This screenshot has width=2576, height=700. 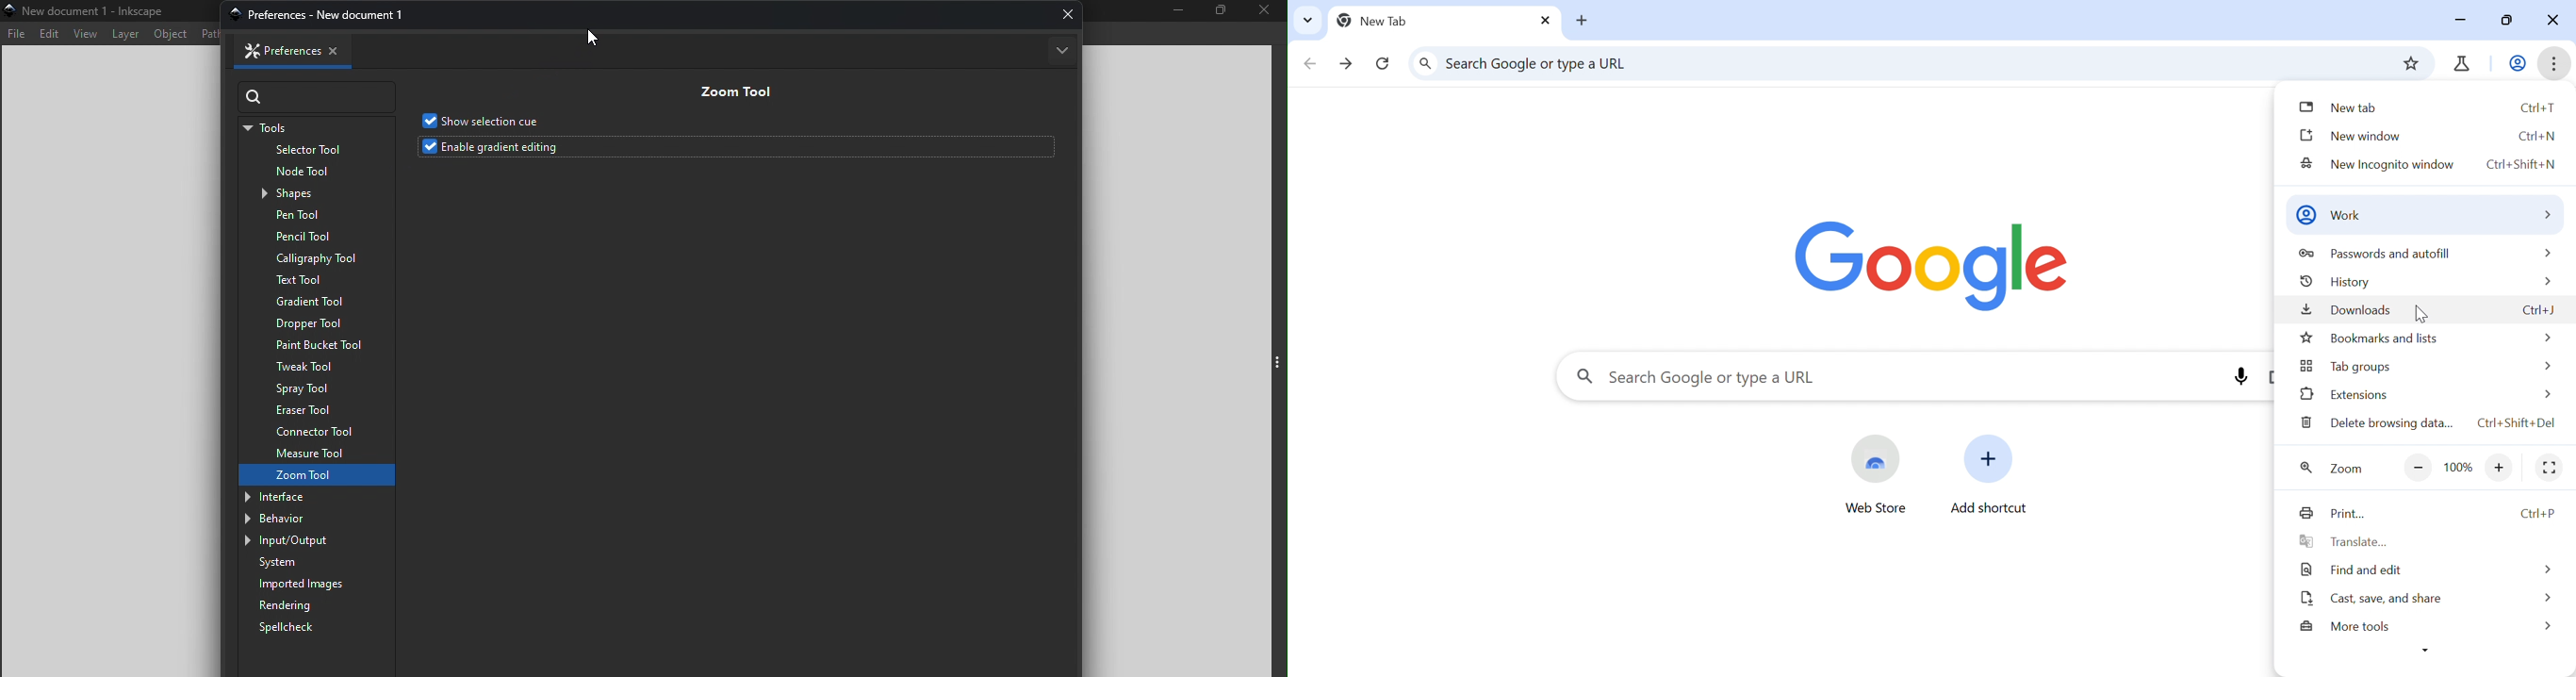 I want to click on More options, so click(x=2555, y=64).